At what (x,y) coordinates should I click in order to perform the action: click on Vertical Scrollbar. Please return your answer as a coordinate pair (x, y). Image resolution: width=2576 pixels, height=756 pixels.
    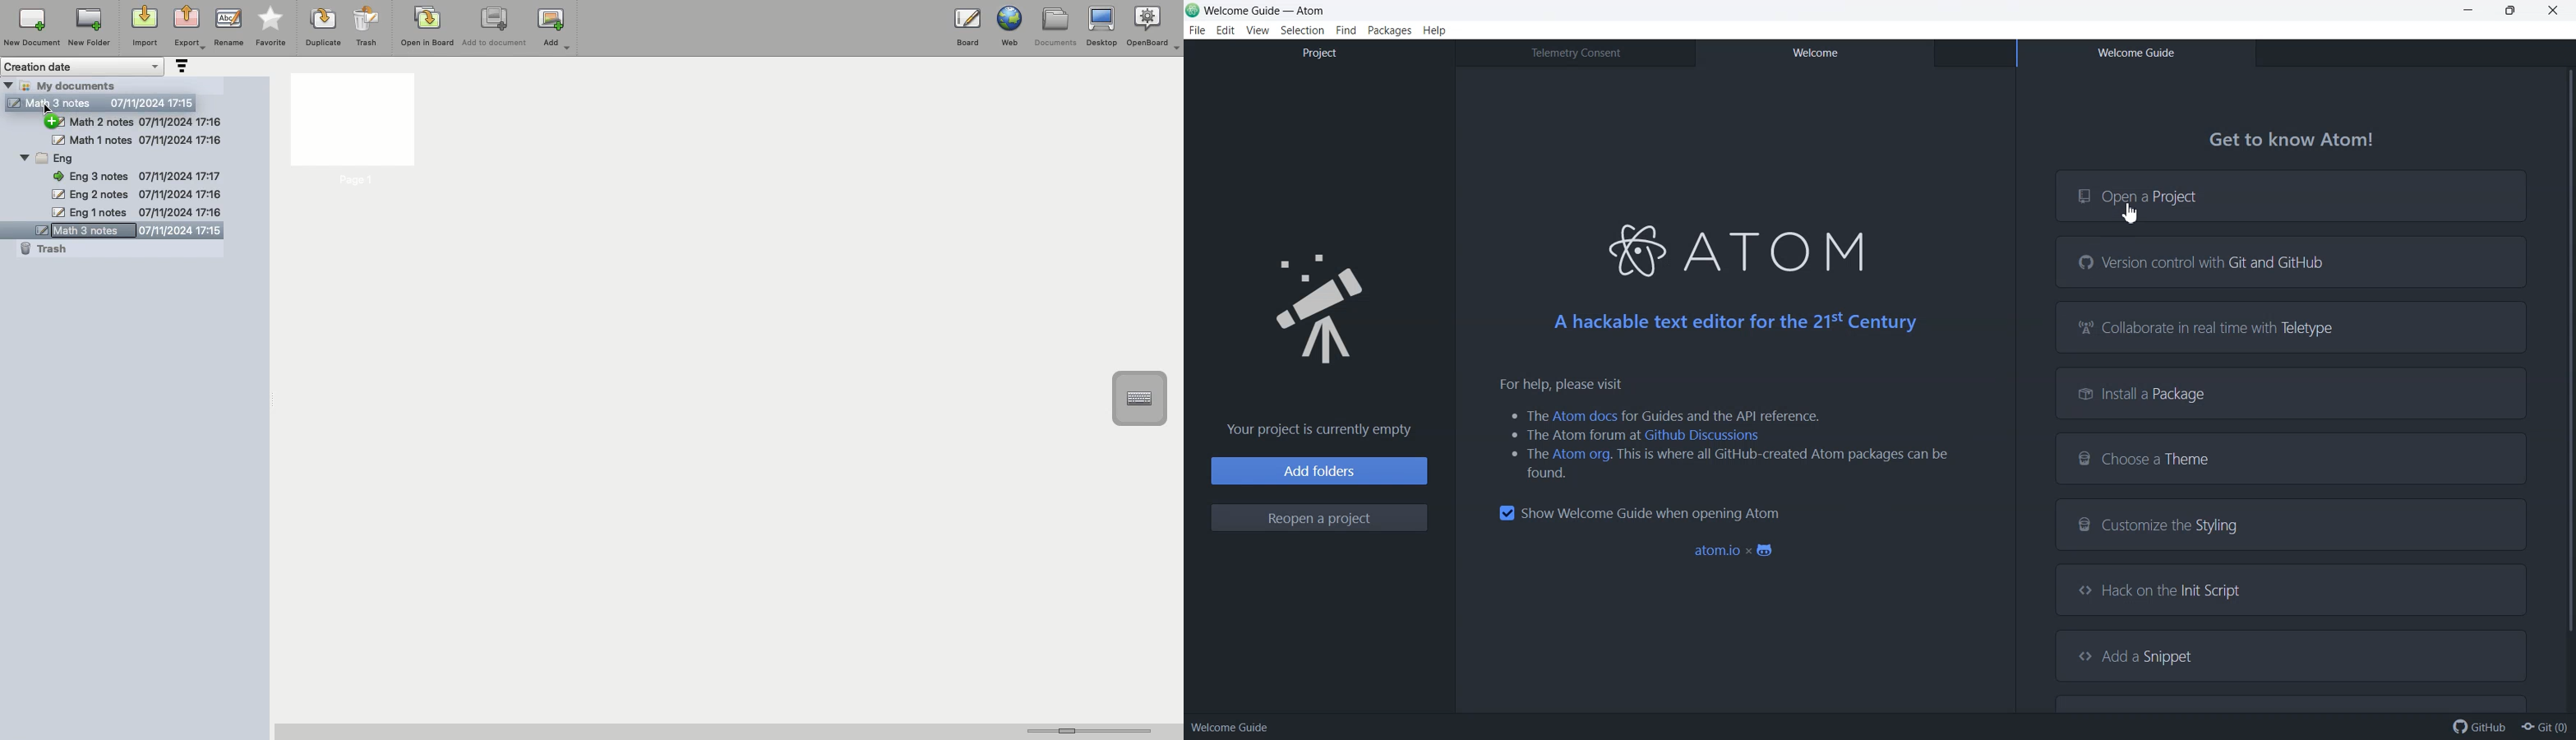
    Looking at the image, I should click on (2564, 387).